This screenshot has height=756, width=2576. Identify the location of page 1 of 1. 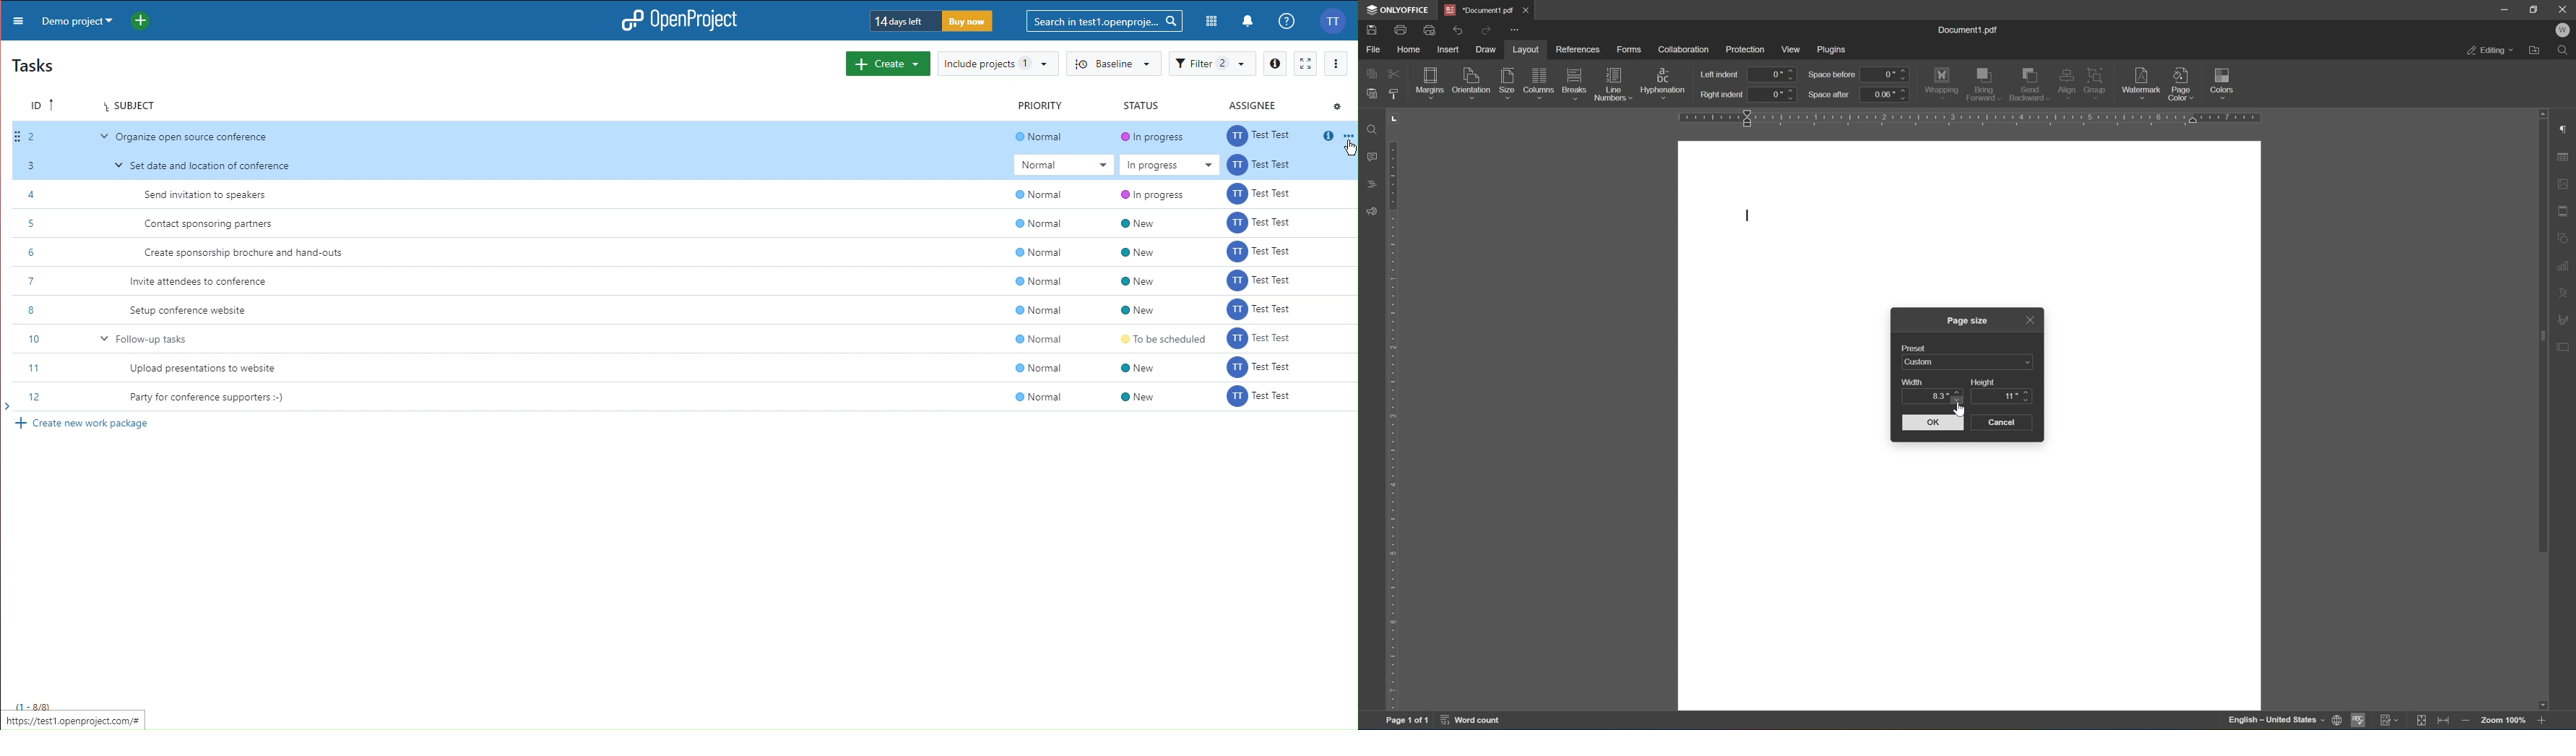
(1409, 722).